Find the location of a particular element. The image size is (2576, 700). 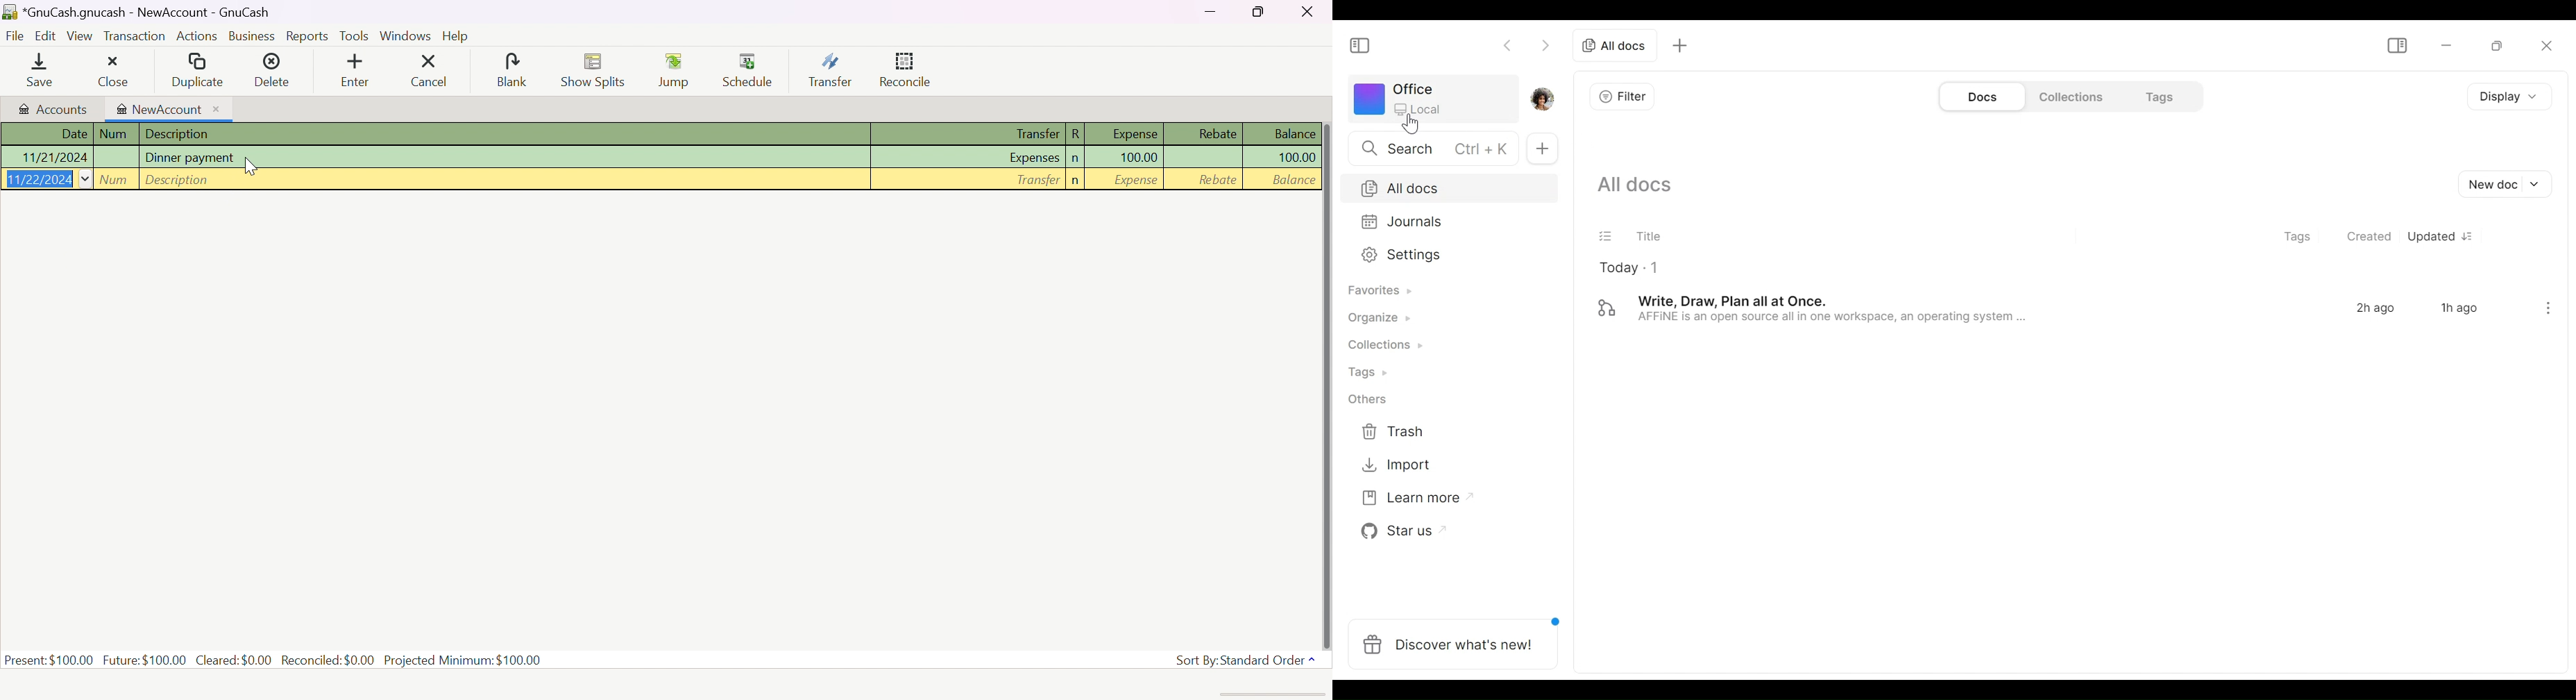

Blank is located at coordinates (509, 69).